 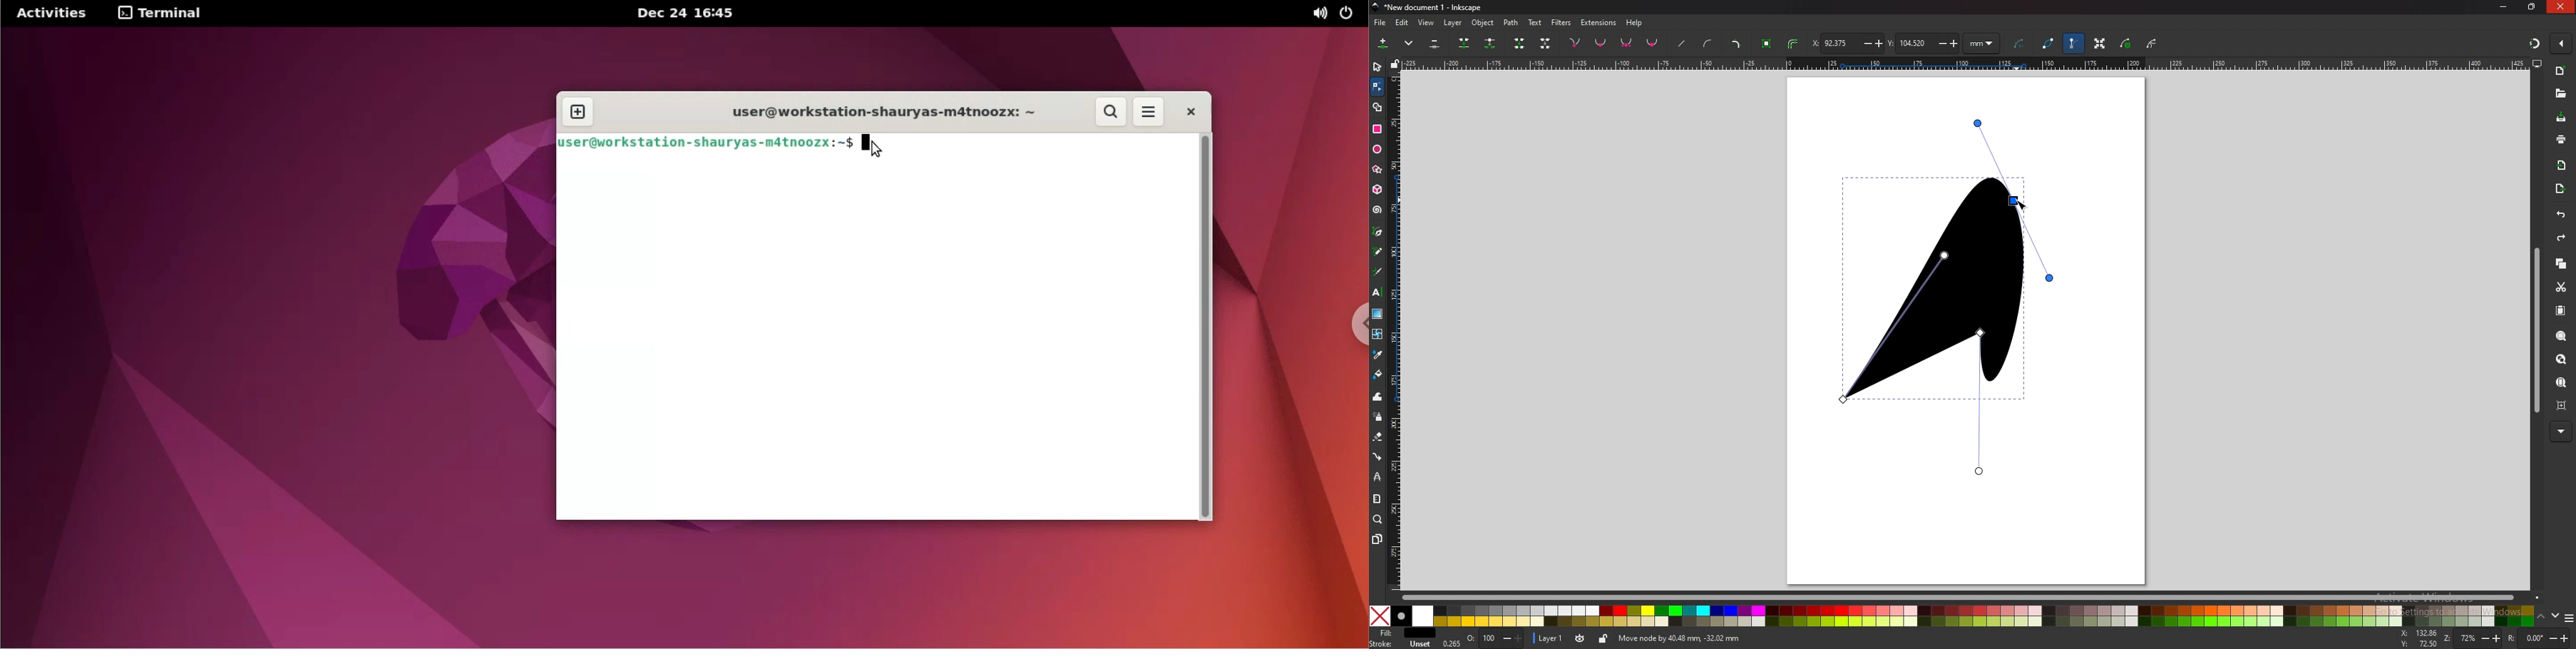 I want to click on more, so click(x=2561, y=431).